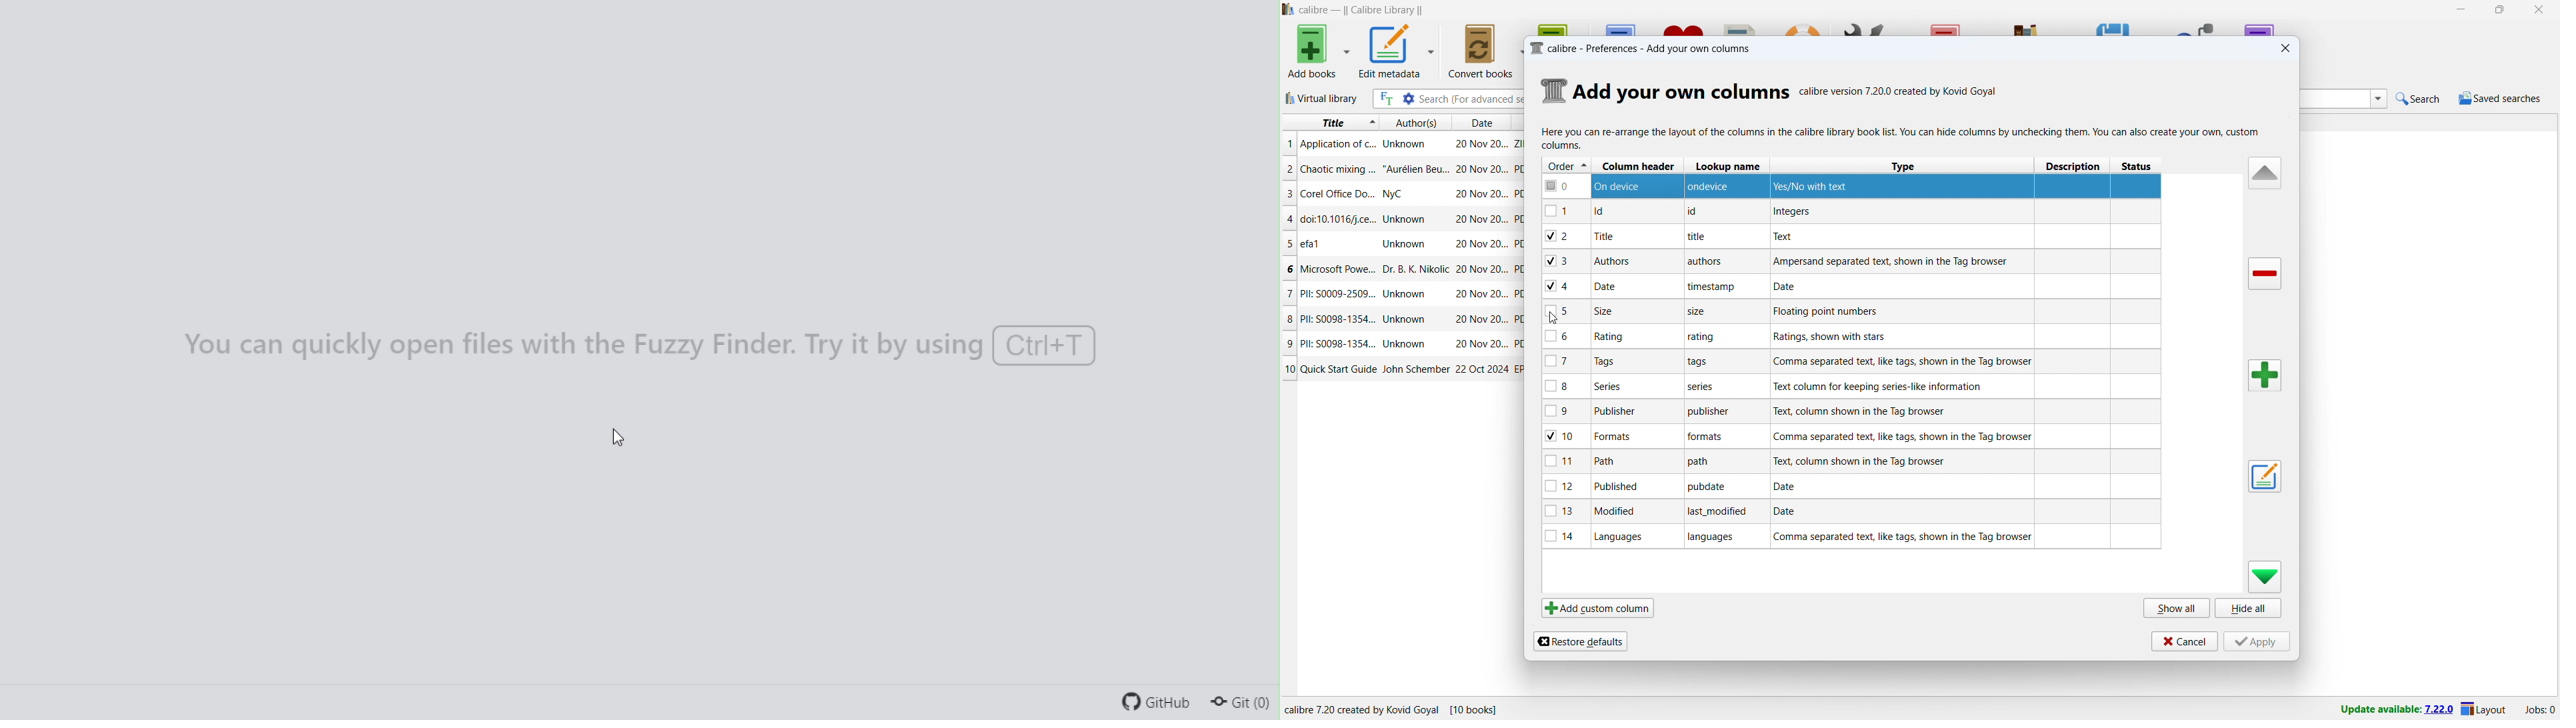 This screenshot has height=728, width=2576. I want to click on date, so click(1480, 169).